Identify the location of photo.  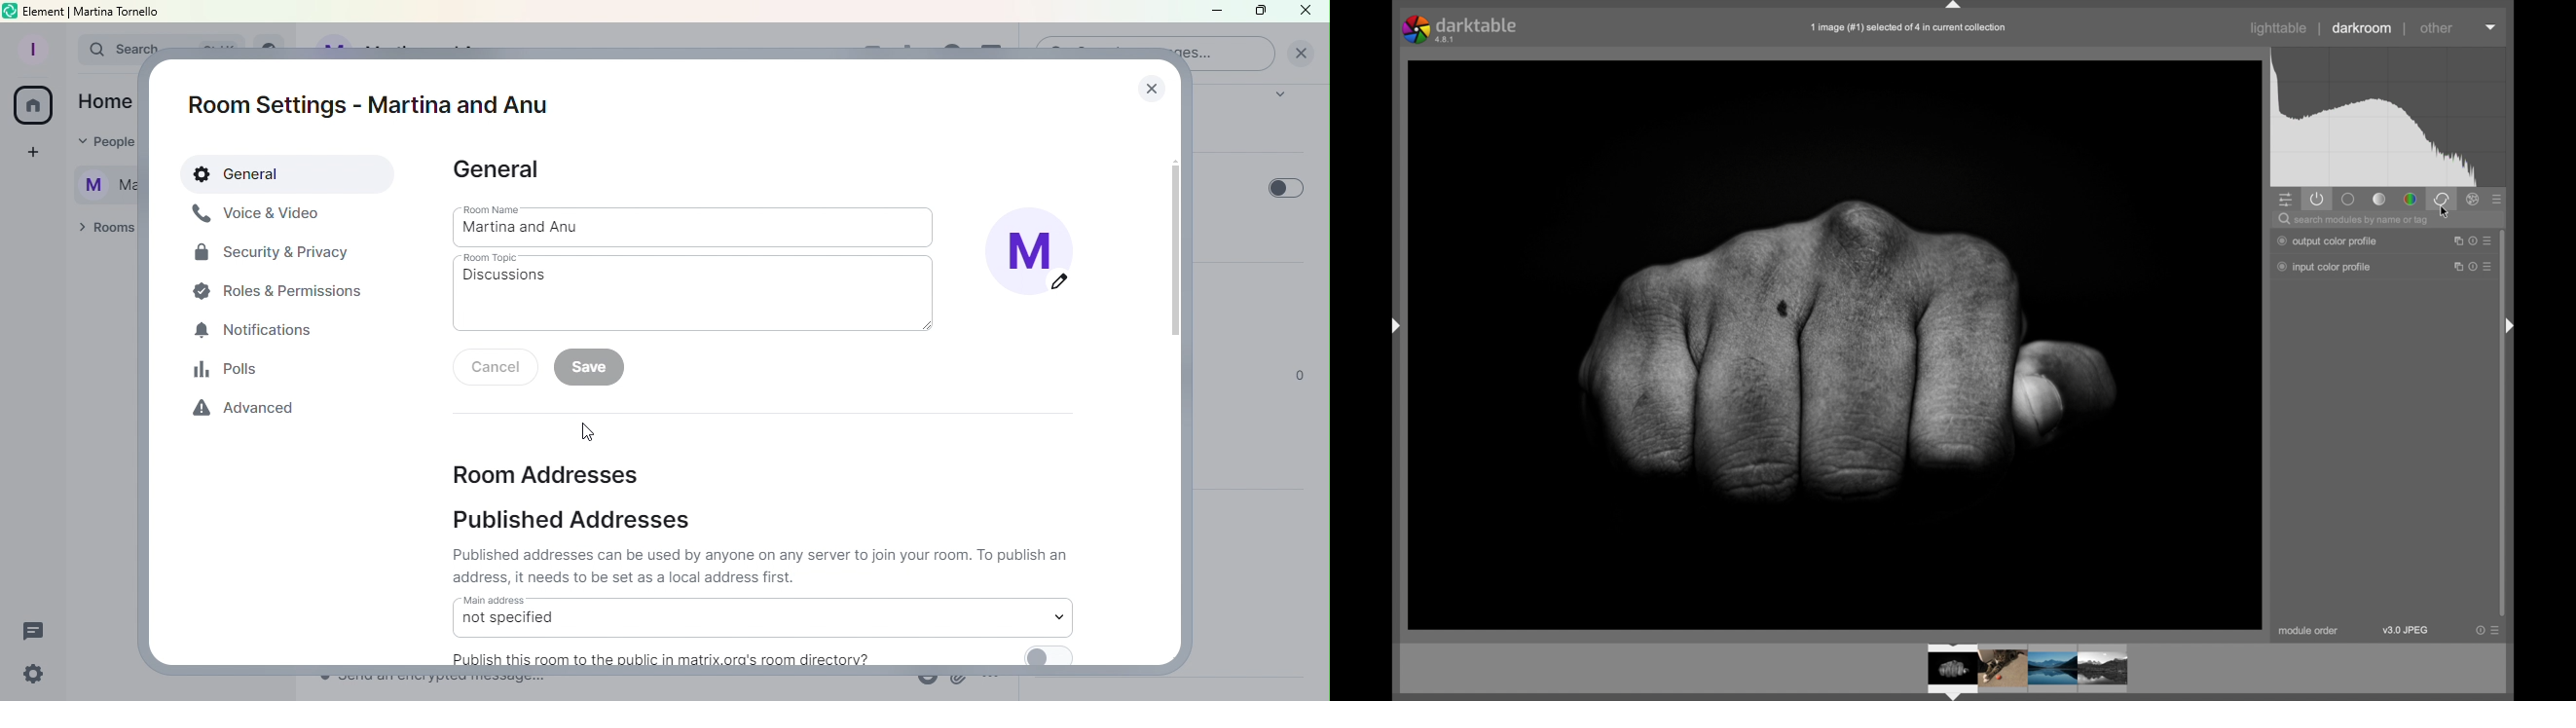
(1835, 345).